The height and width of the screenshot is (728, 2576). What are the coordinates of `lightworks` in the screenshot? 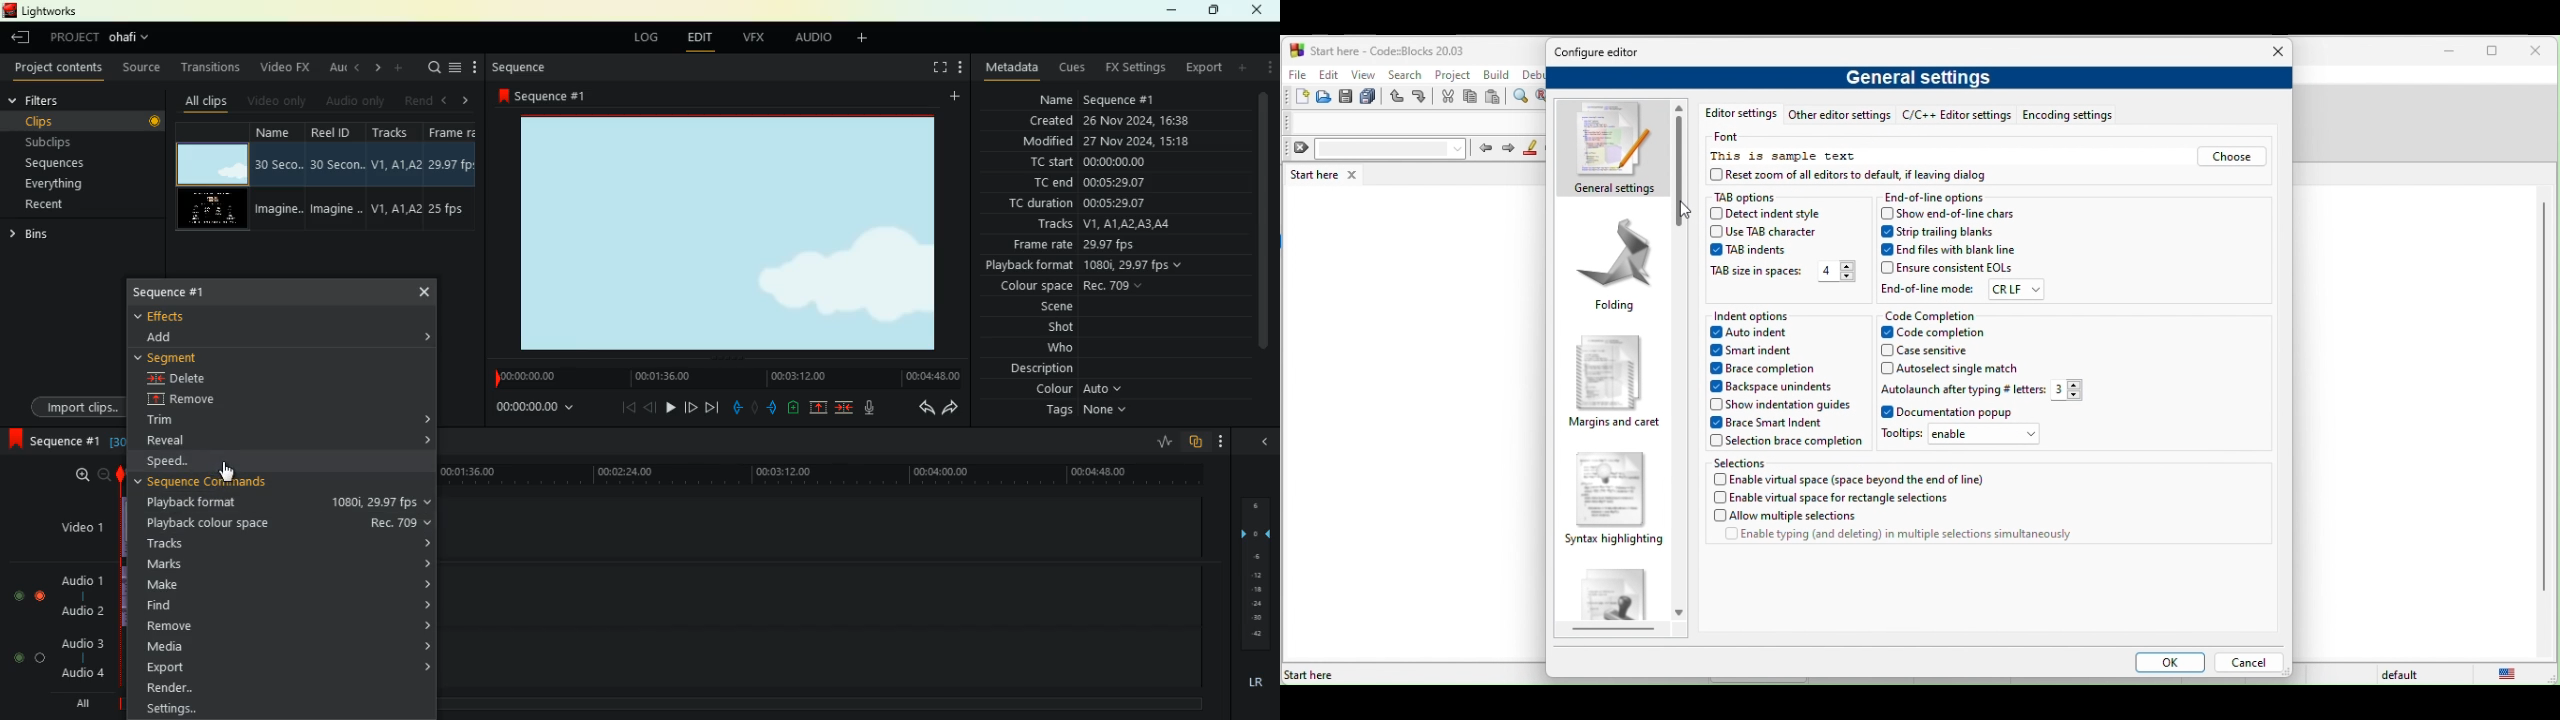 It's located at (49, 11).